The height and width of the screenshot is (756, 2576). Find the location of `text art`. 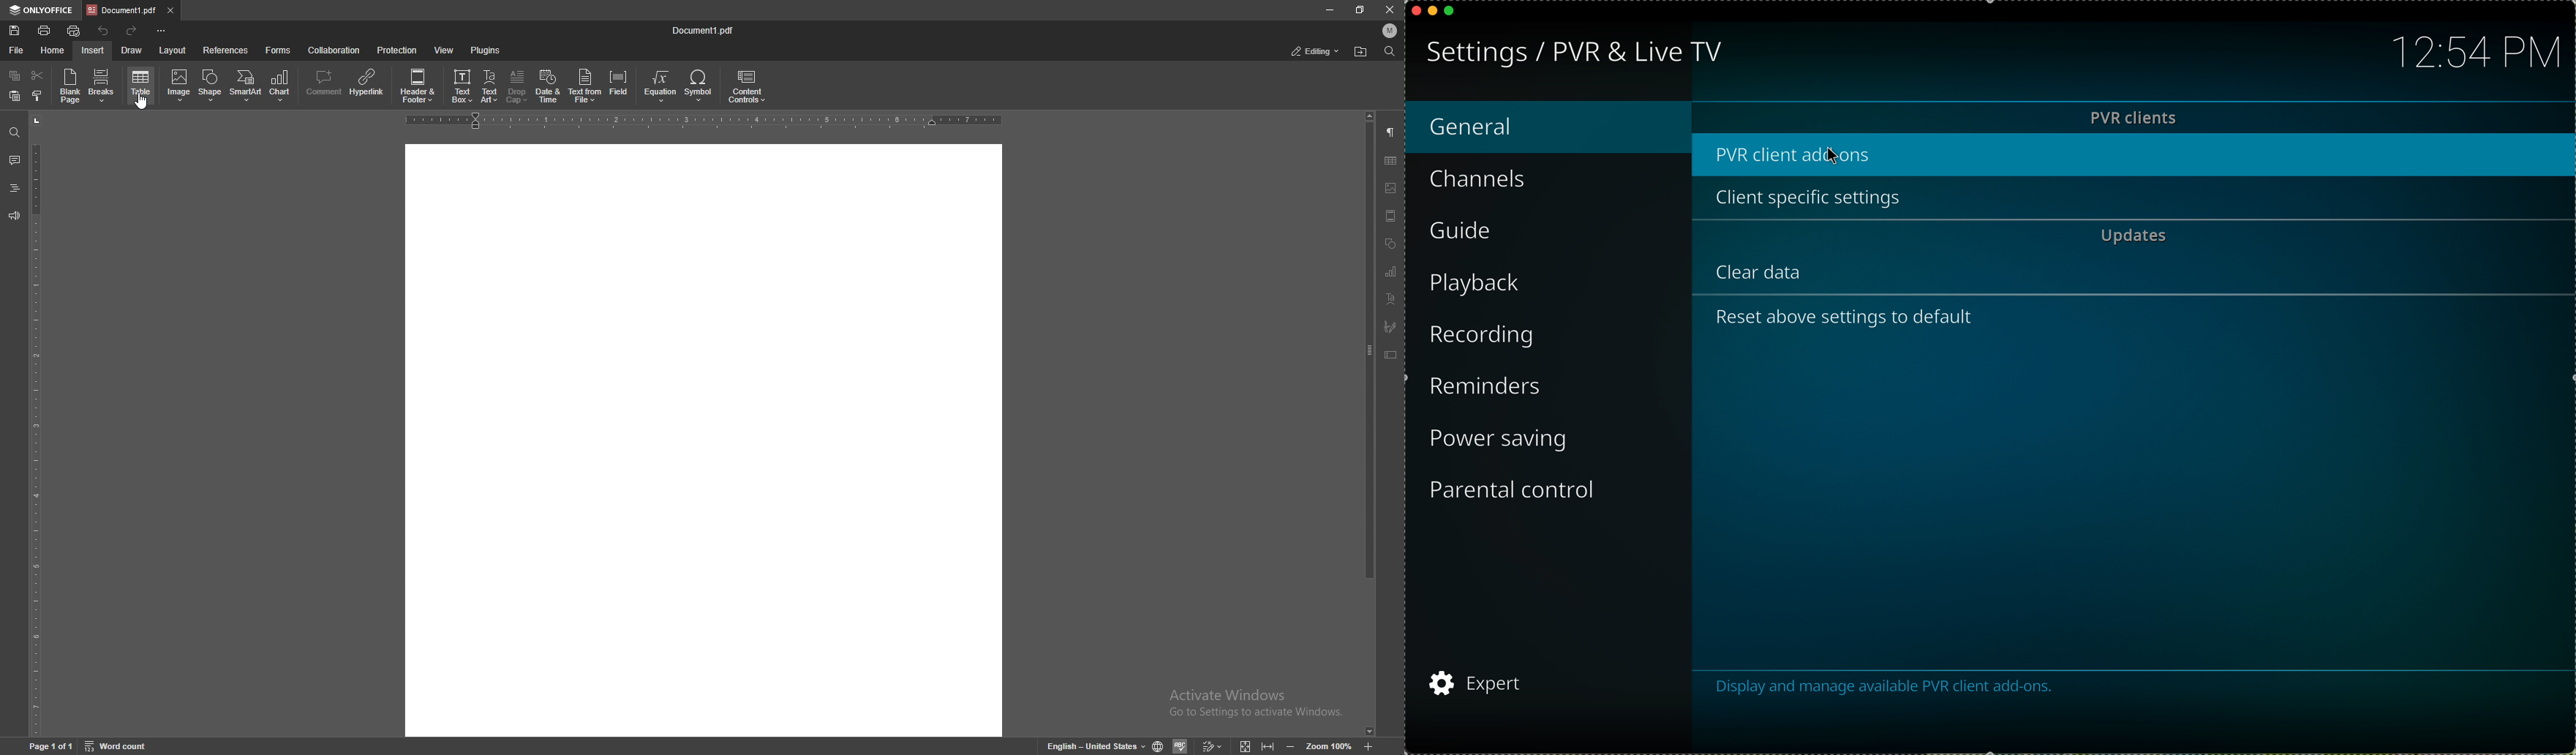

text art is located at coordinates (1392, 299).